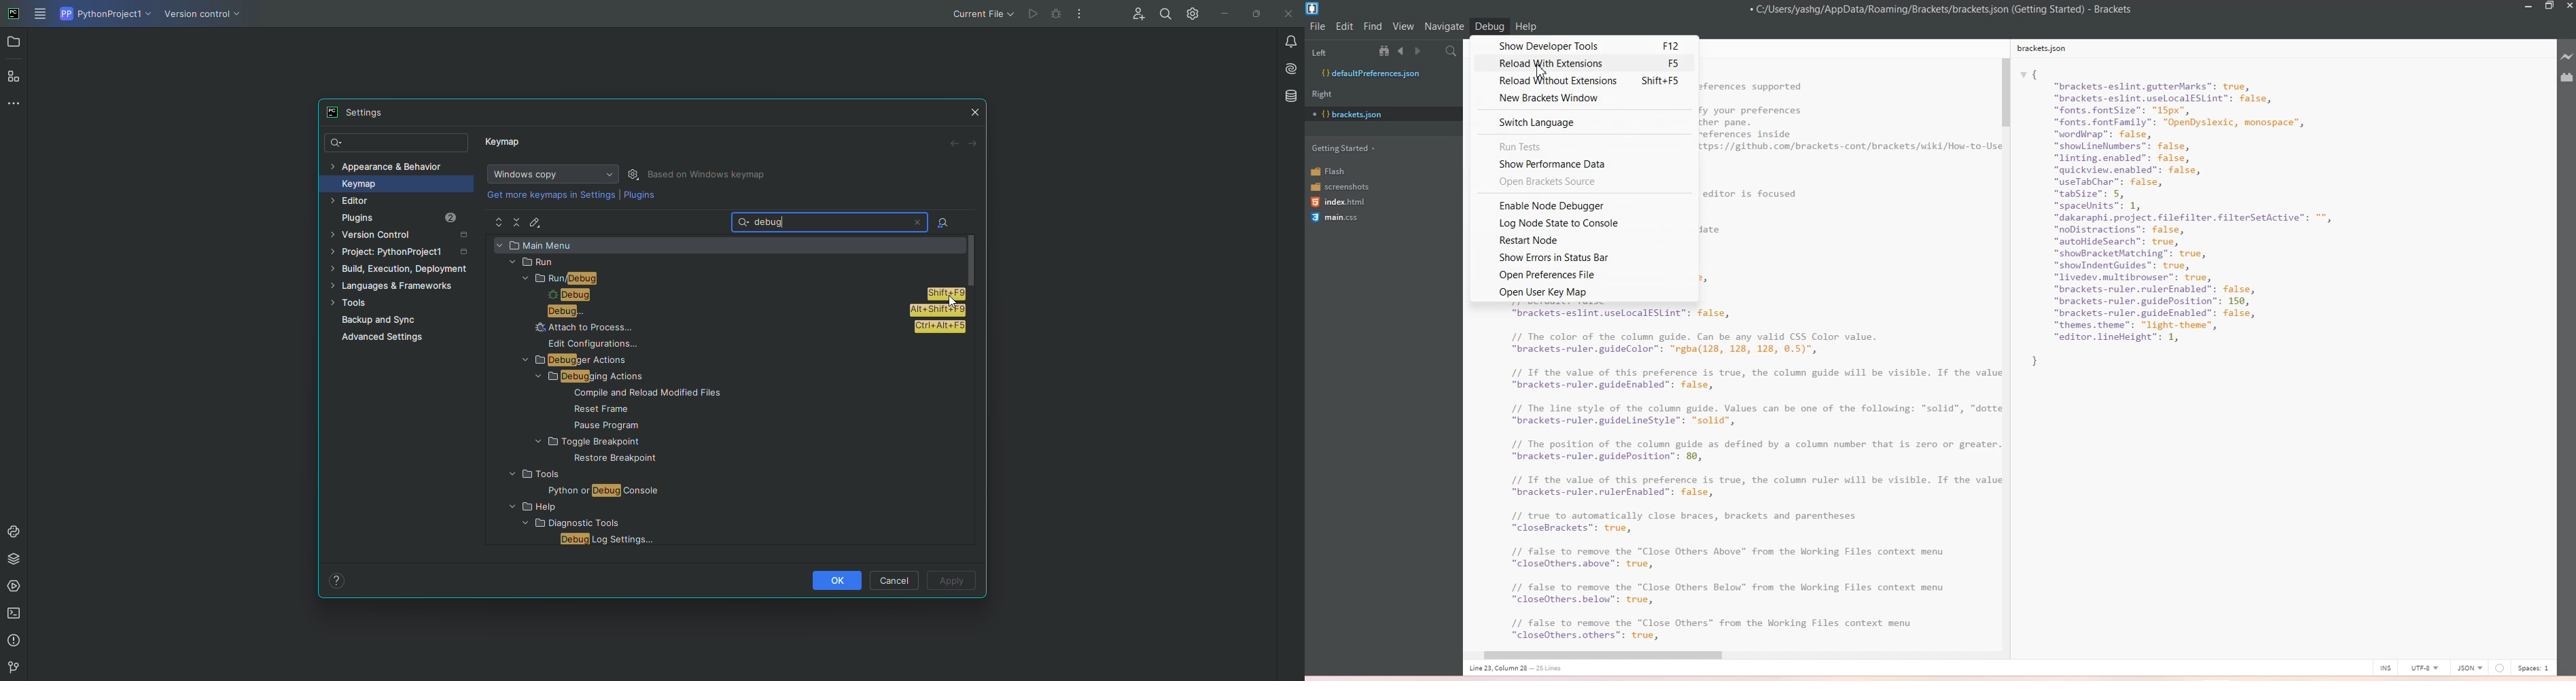  What do you see at coordinates (939, 329) in the screenshot?
I see `shortcut` at bounding box center [939, 329].